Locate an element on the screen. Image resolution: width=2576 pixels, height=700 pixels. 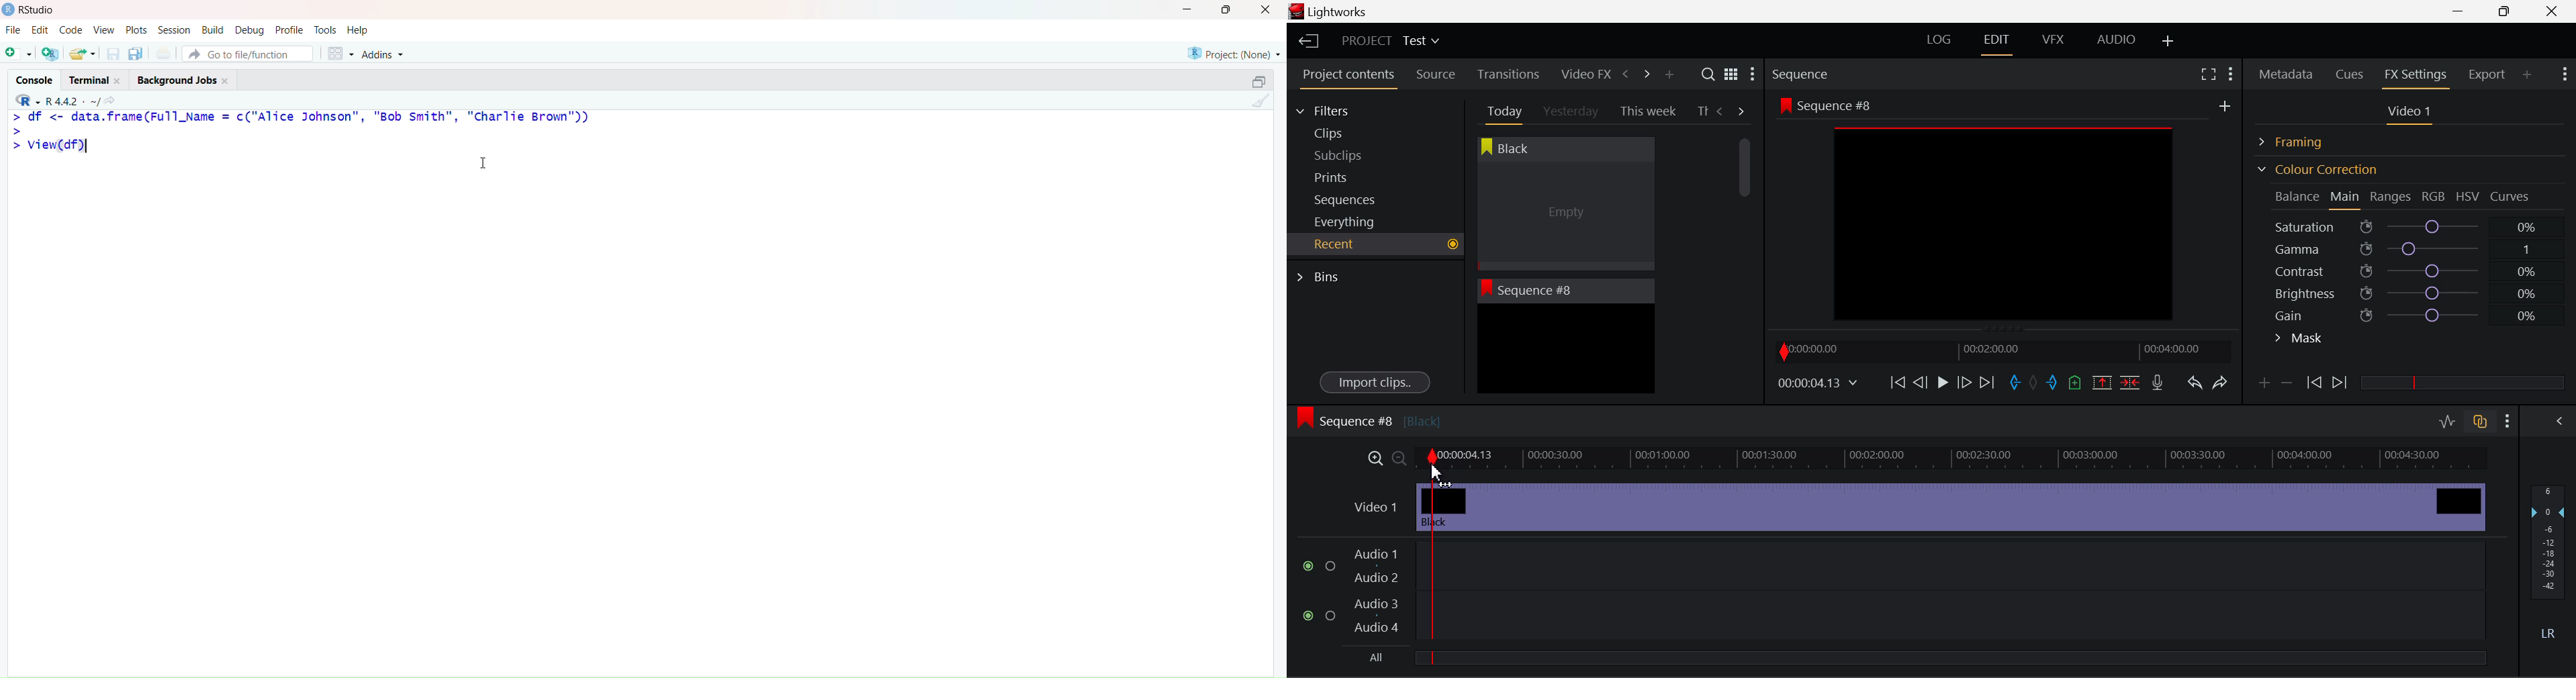
Plots is located at coordinates (139, 29).